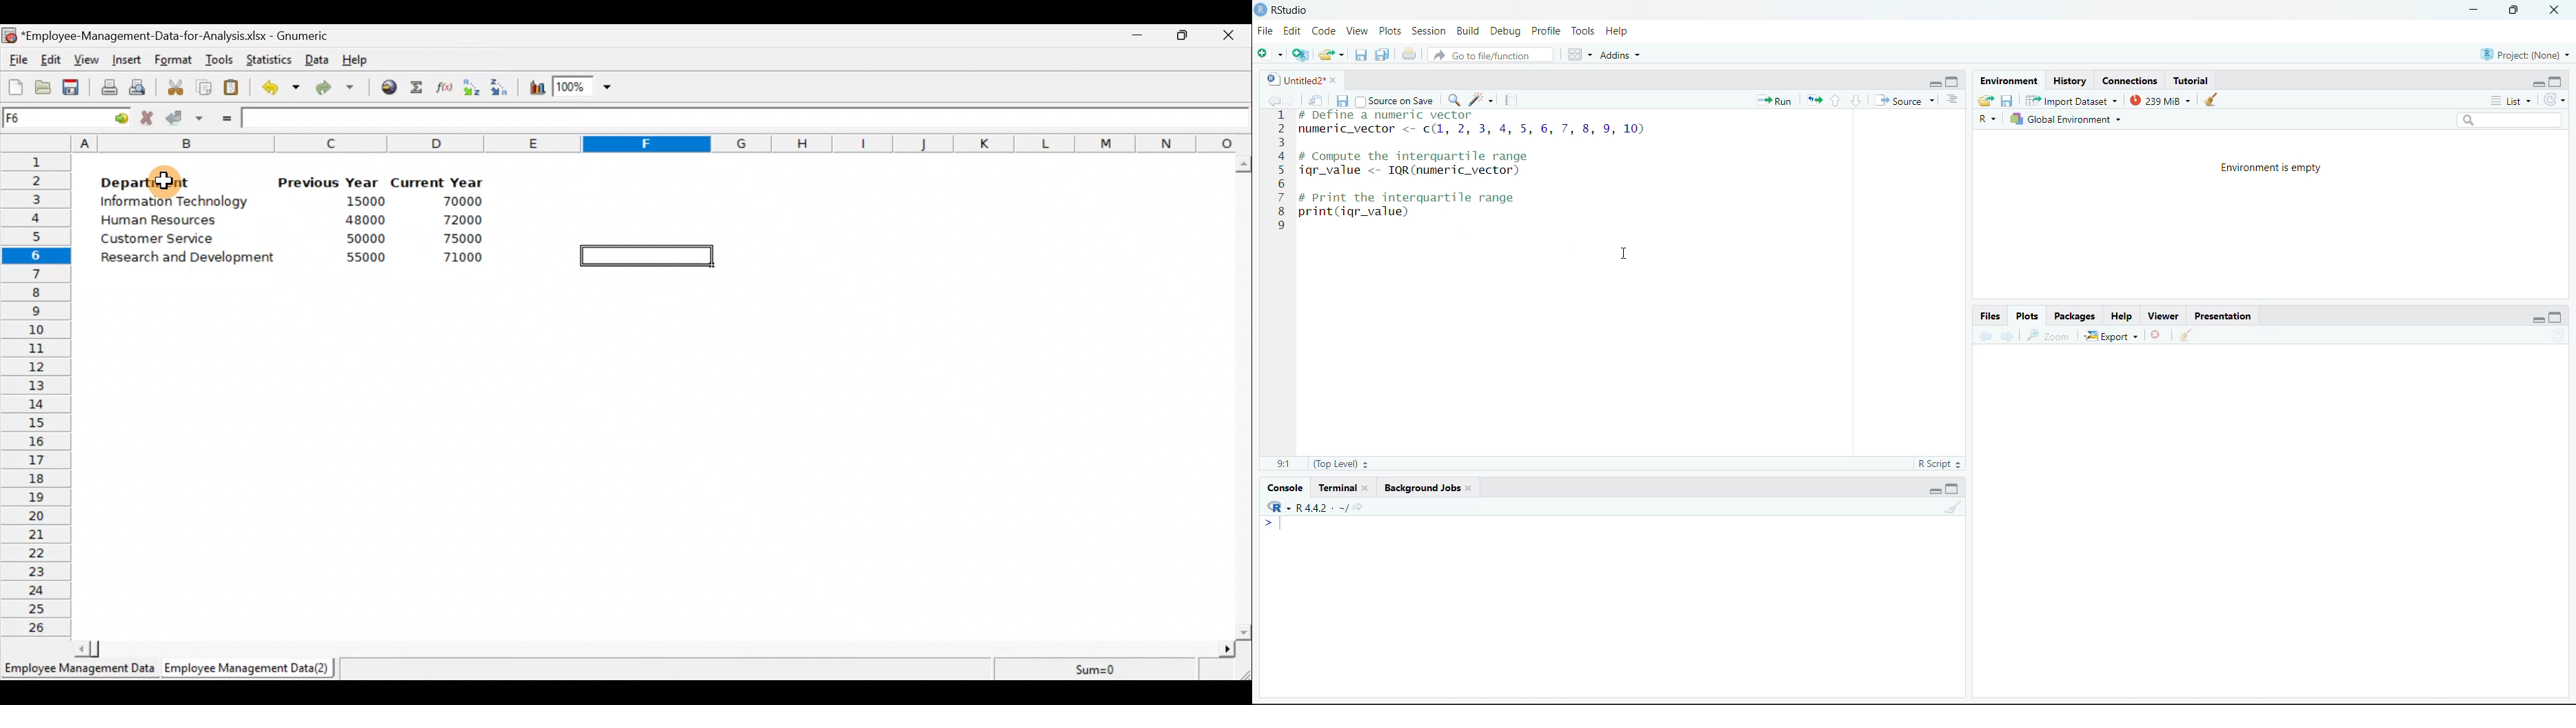 Image resolution: width=2576 pixels, height=728 pixels. Describe the element at coordinates (329, 183) in the screenshot. I see `Previous Year` at that location.